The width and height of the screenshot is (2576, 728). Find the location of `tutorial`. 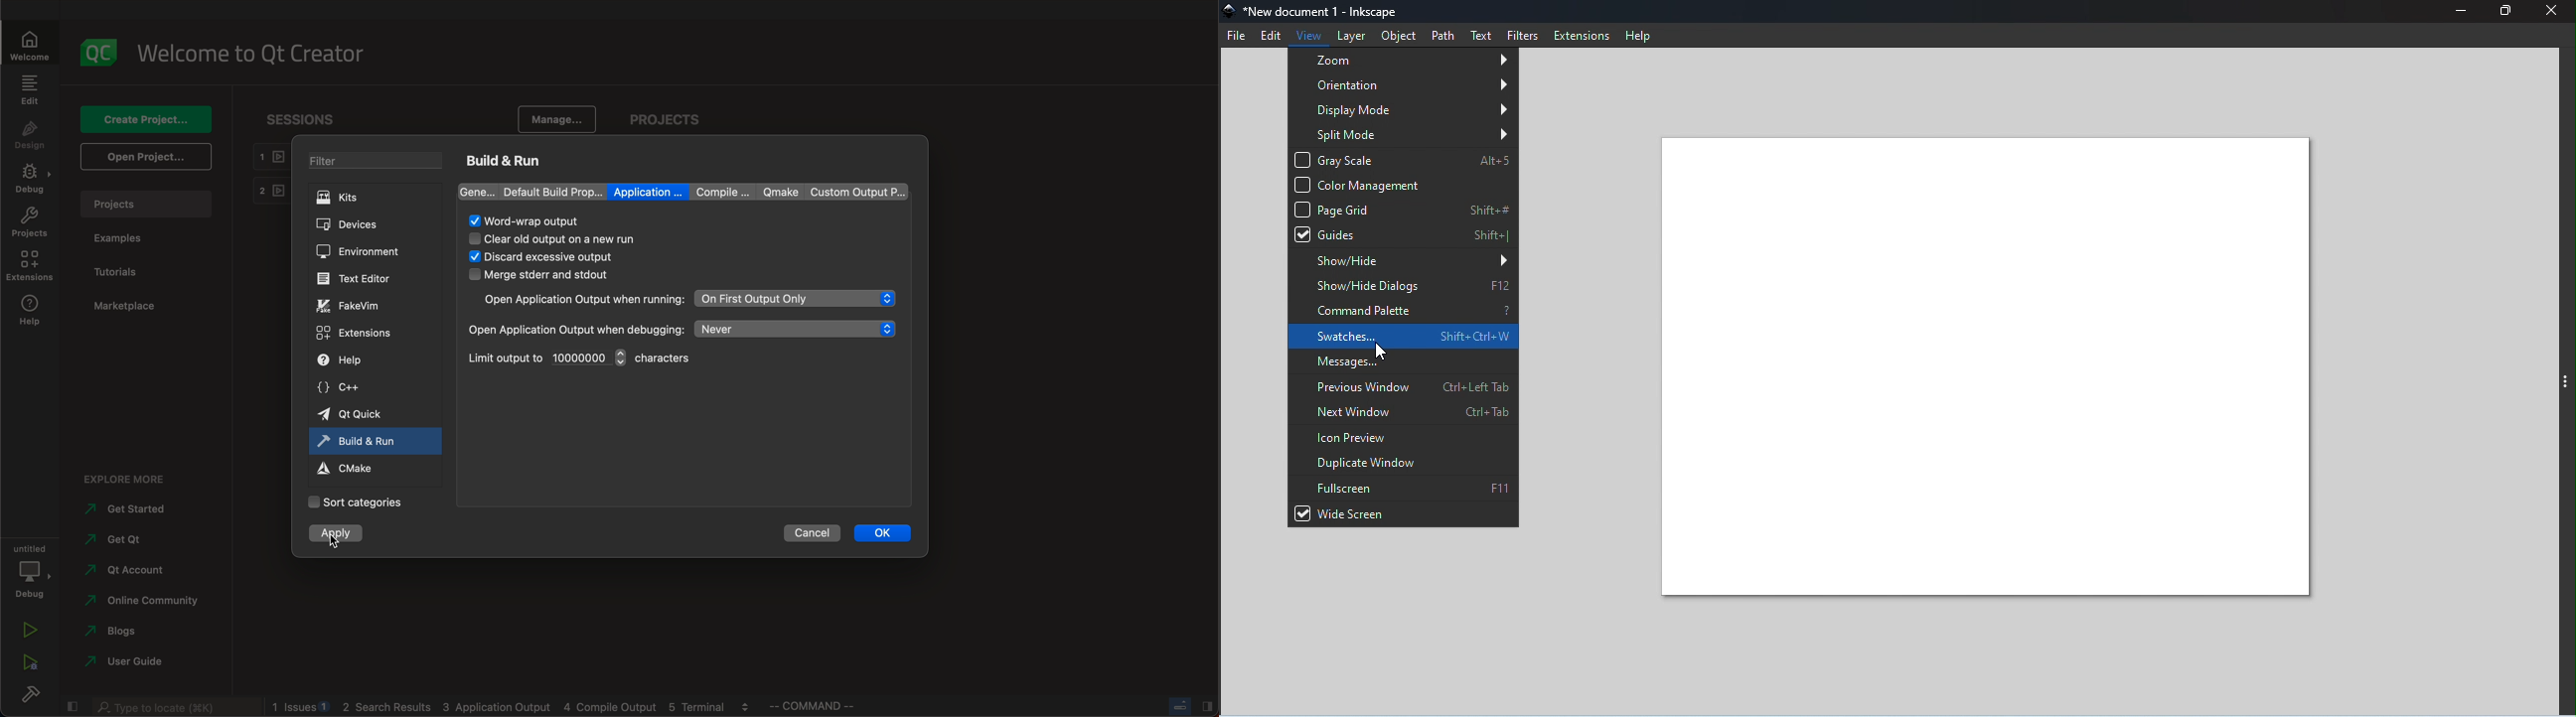

tutorial is located at coordinates (119, 271).